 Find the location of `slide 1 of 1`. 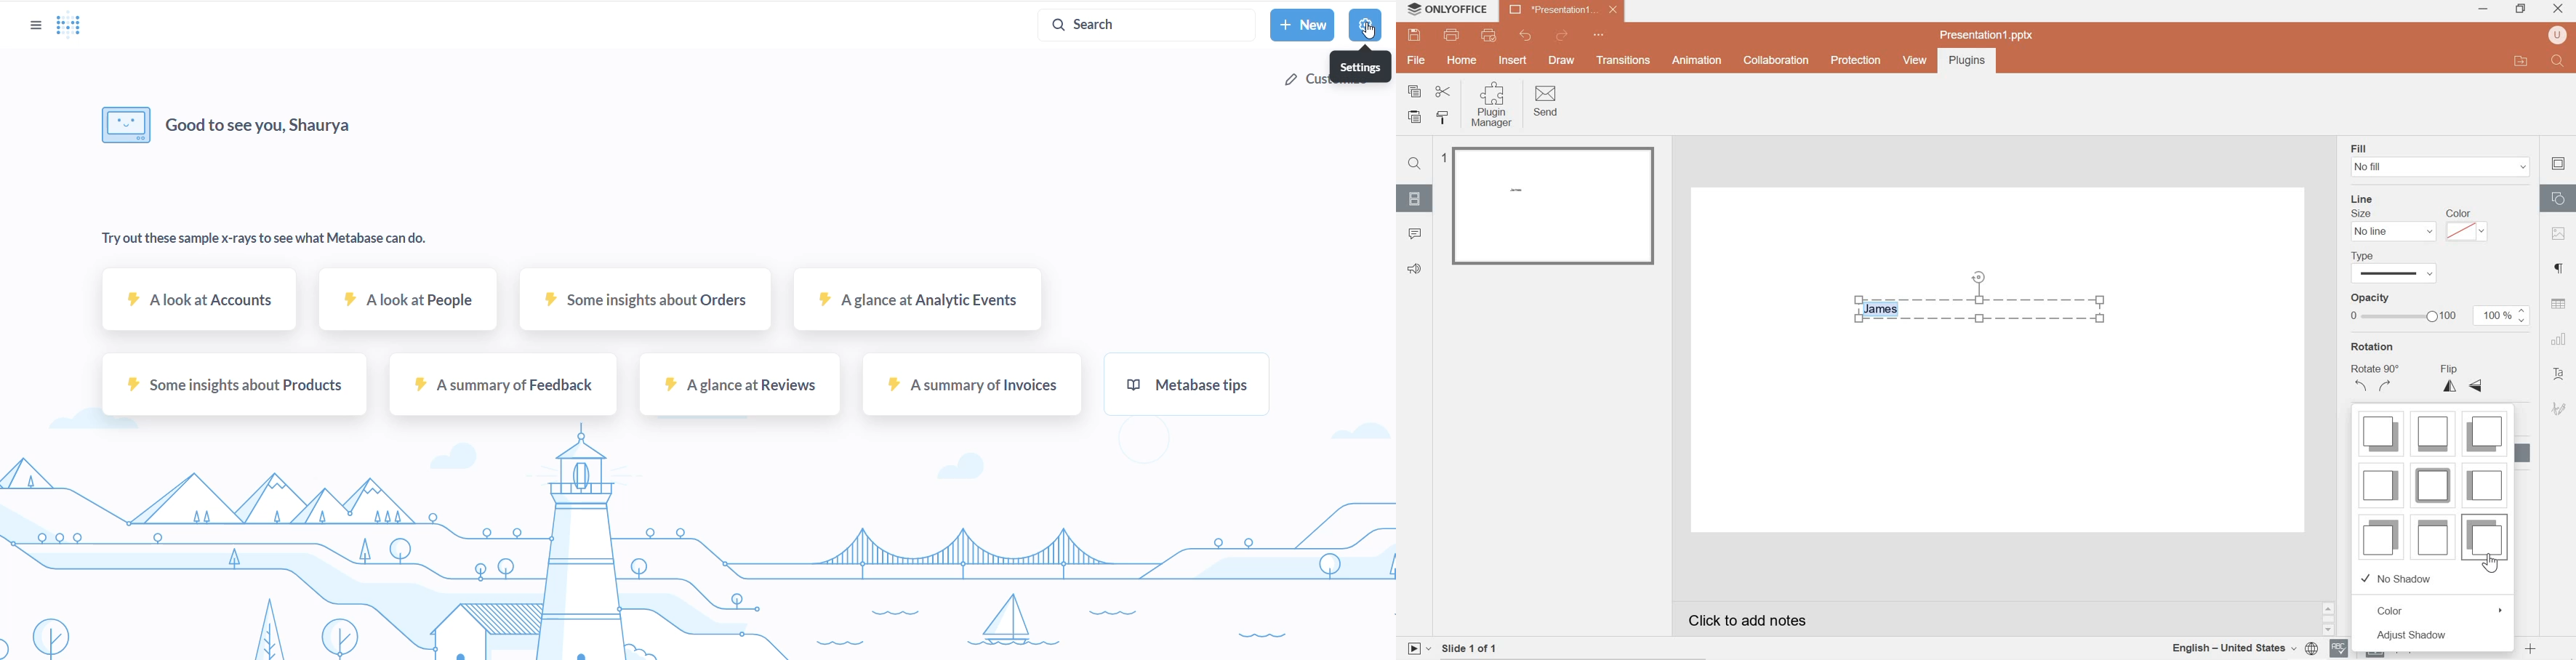

slide 1 of 1 is located at coordinates (1480, 646).